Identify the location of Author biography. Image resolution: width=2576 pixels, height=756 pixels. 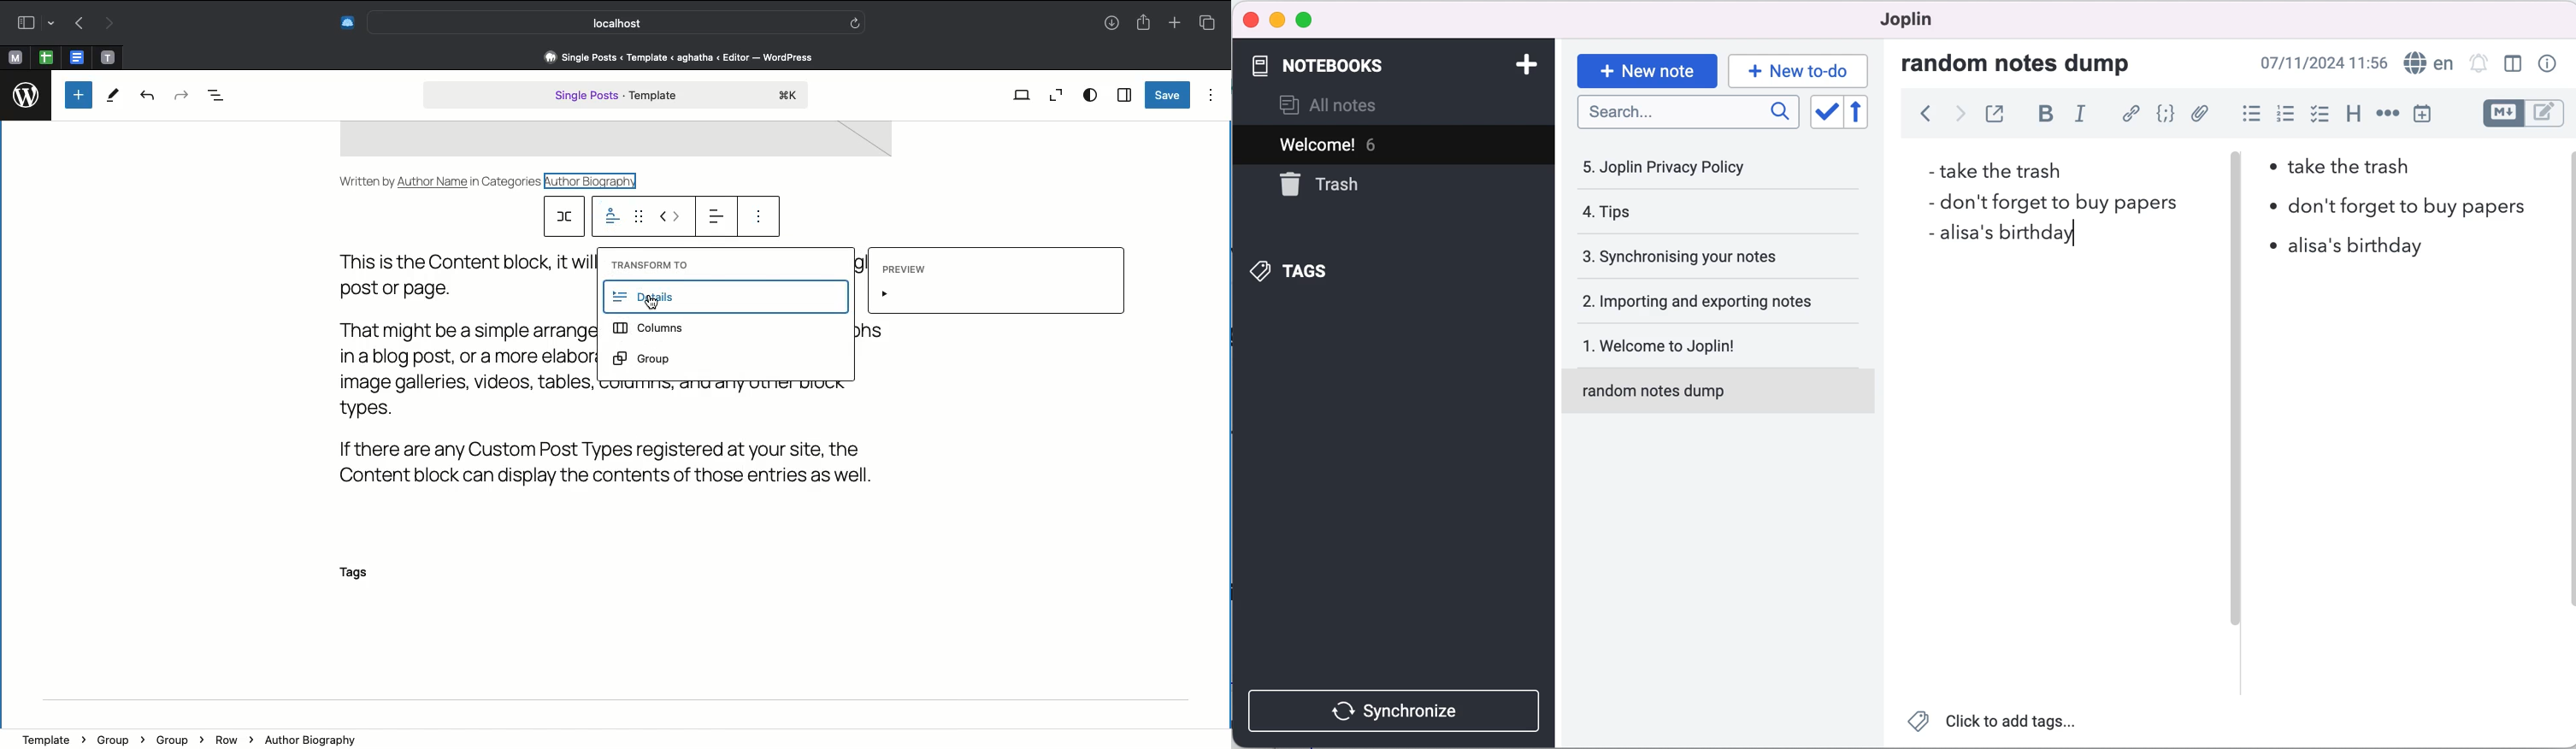
(315, 738).